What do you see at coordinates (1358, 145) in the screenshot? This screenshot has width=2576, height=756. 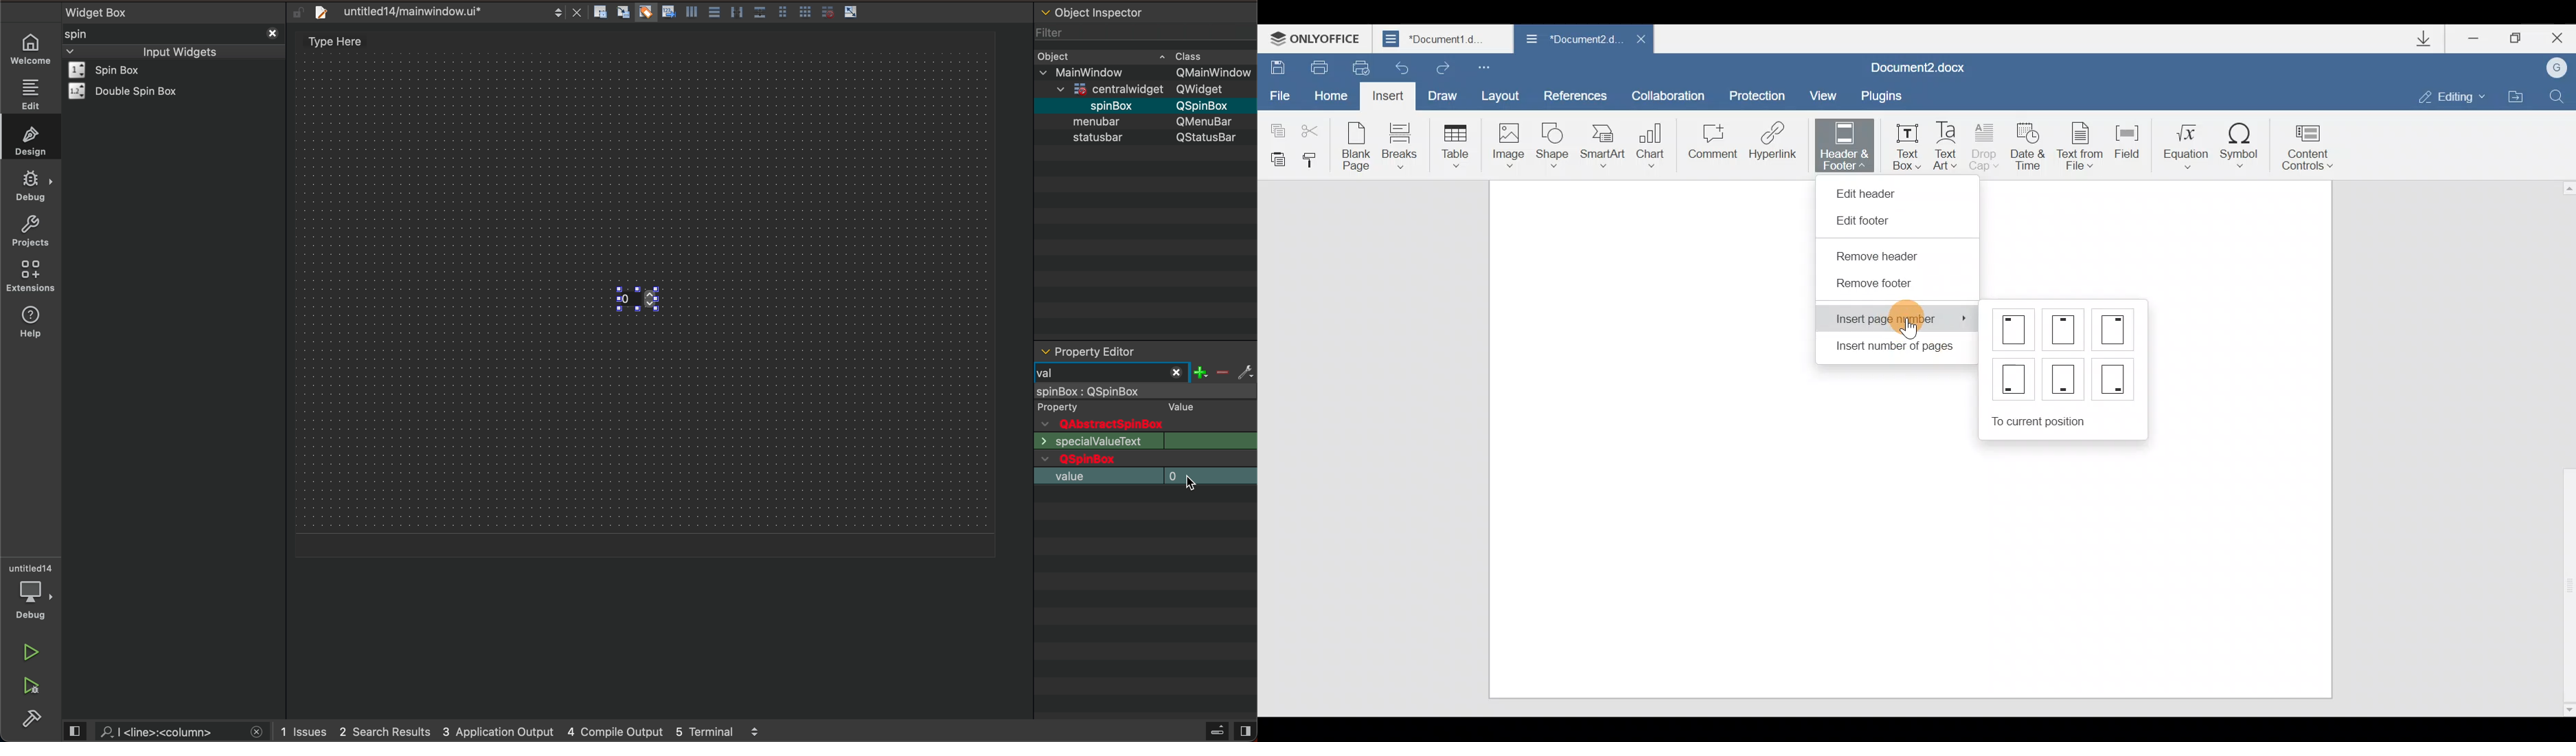 I see `Blank page` at bounding box center [1358, 145].